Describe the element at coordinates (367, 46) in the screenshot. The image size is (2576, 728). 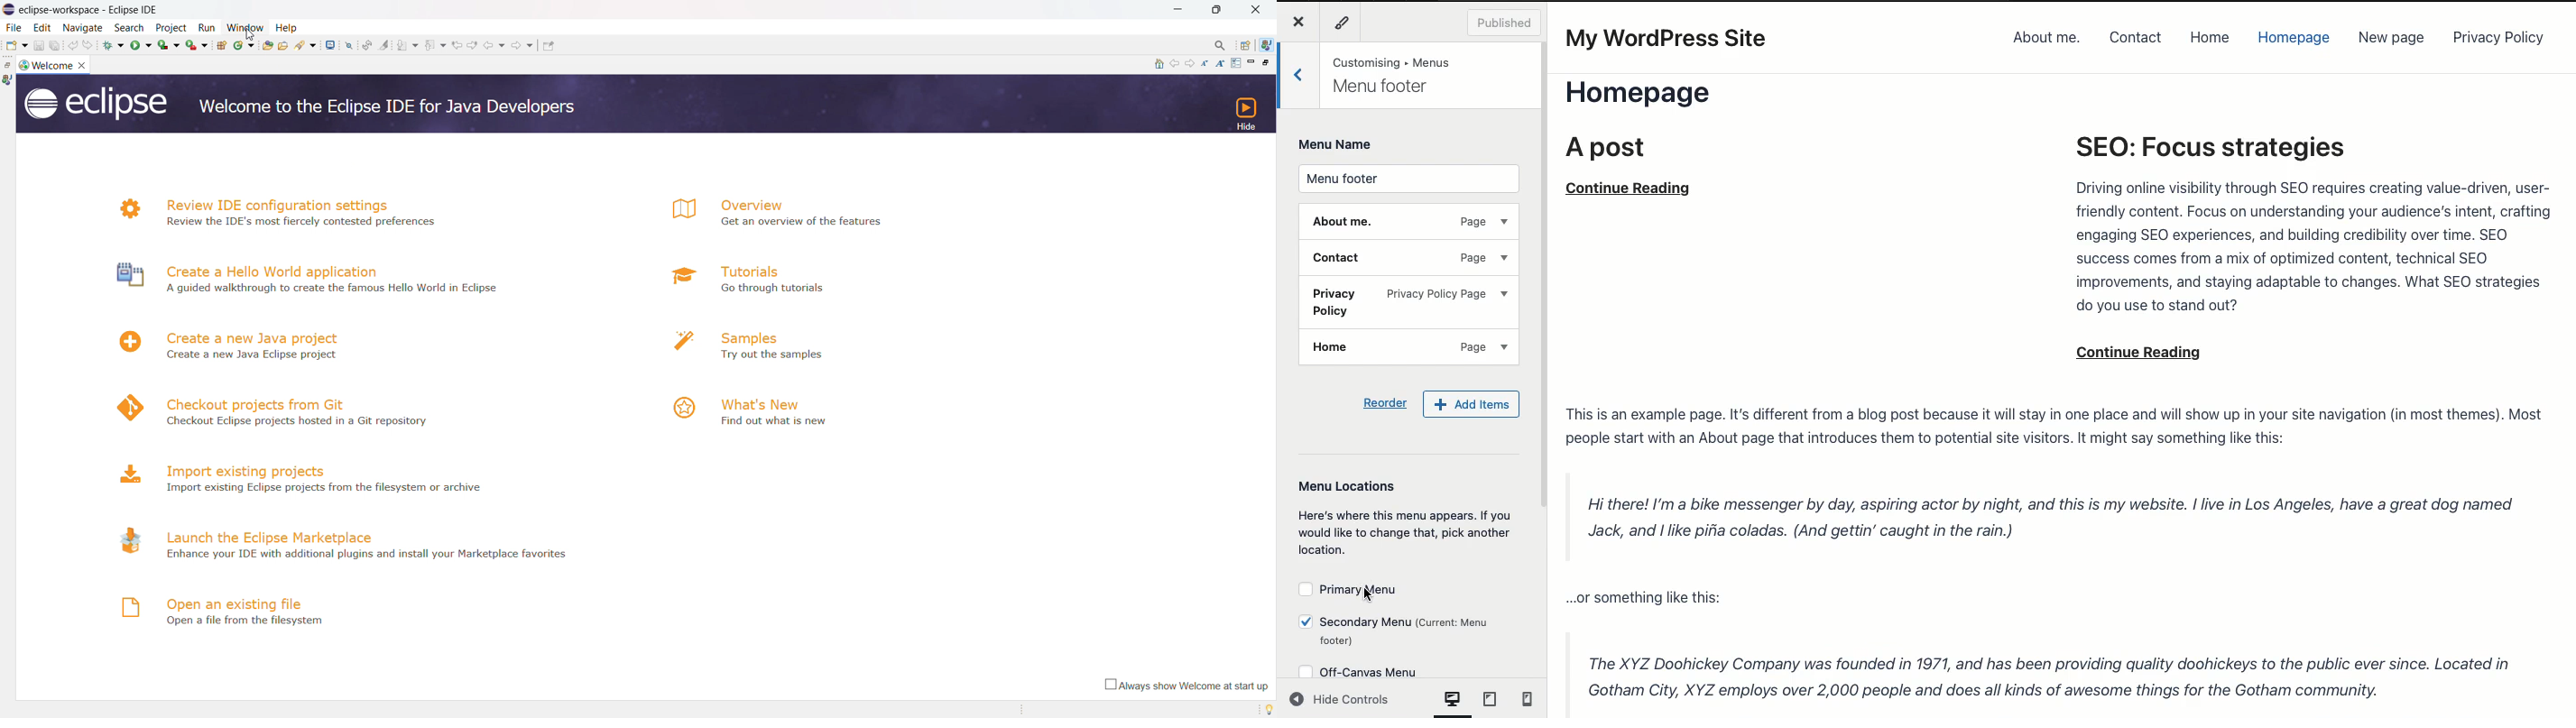
I see `toggle ant editpr audio reconcile` at that location.